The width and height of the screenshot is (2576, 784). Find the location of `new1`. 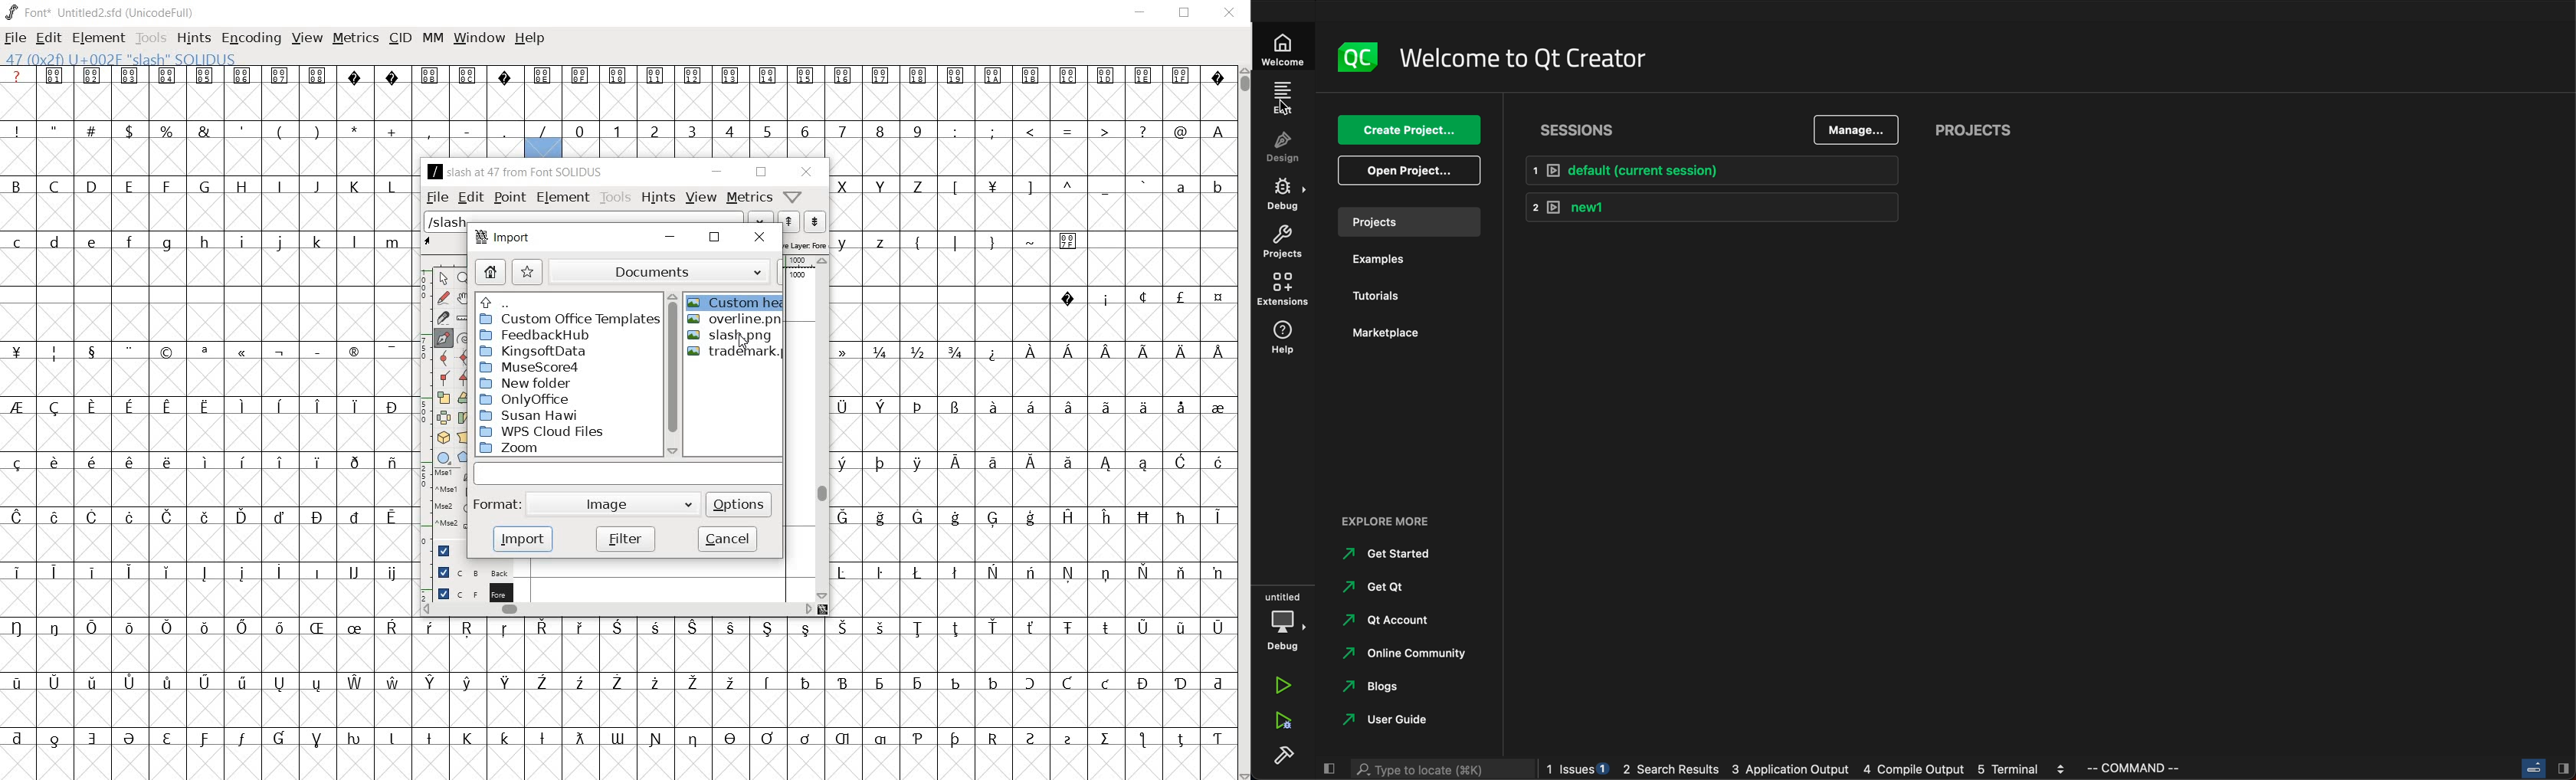

new1 is located at coordinates (1710, 210).